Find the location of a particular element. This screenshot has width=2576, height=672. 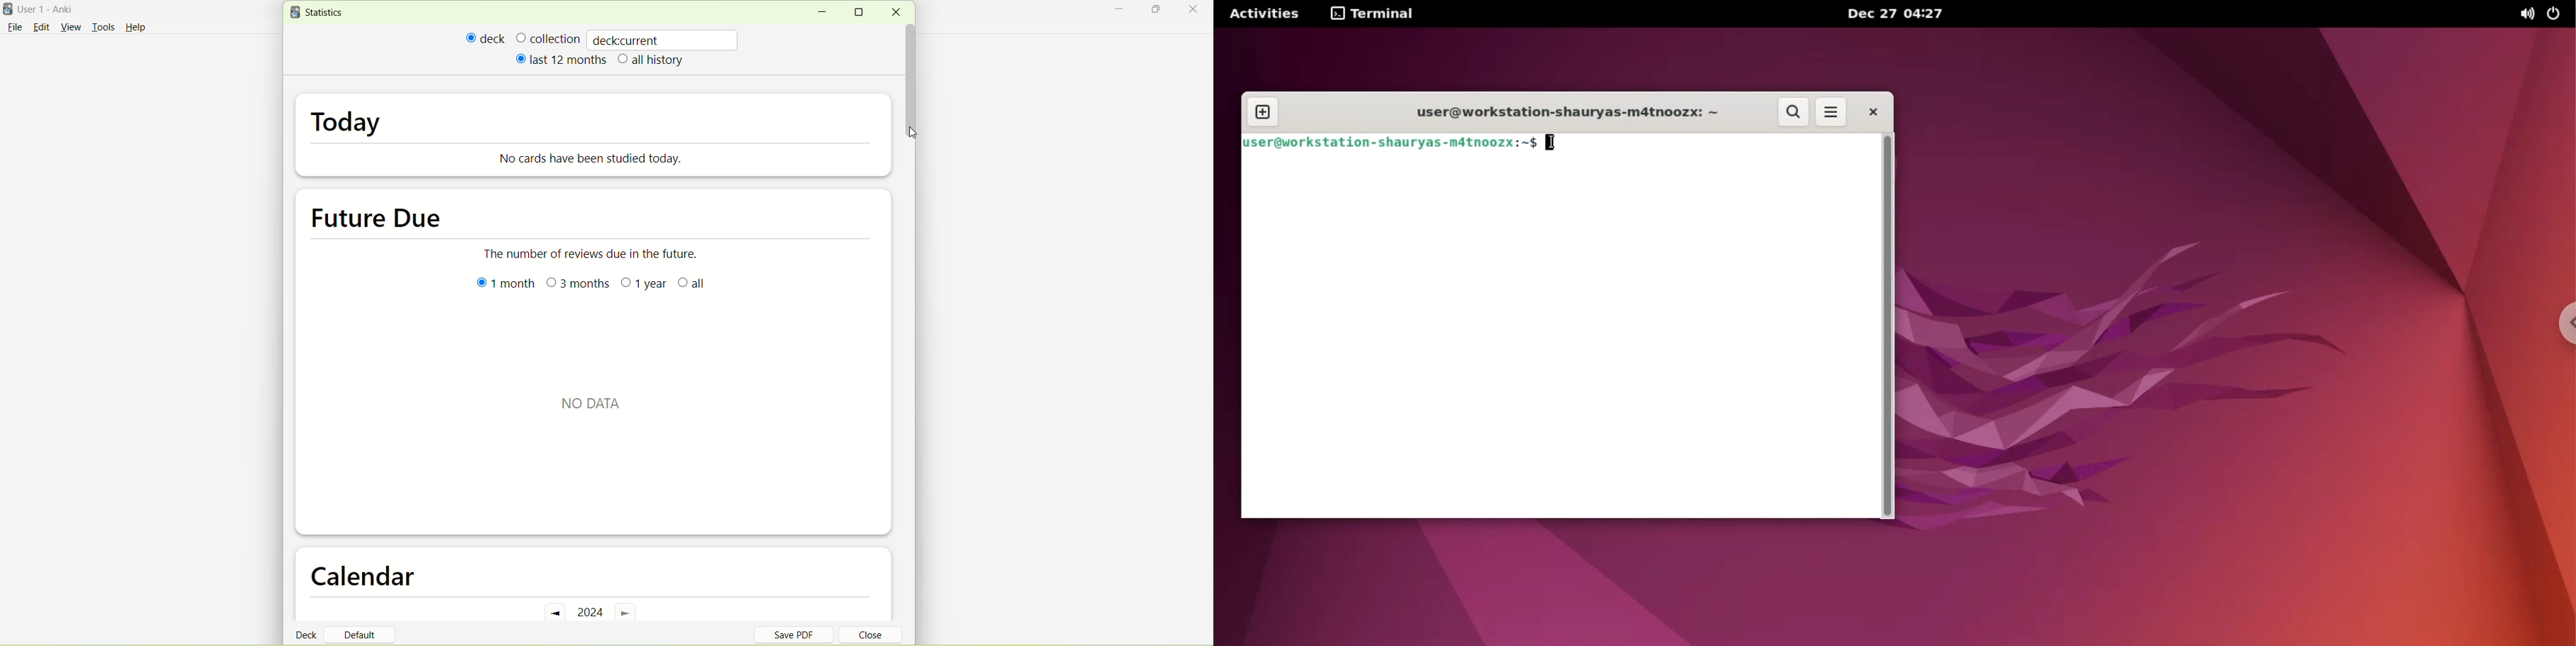

future due is located at coordinates (380, 216).